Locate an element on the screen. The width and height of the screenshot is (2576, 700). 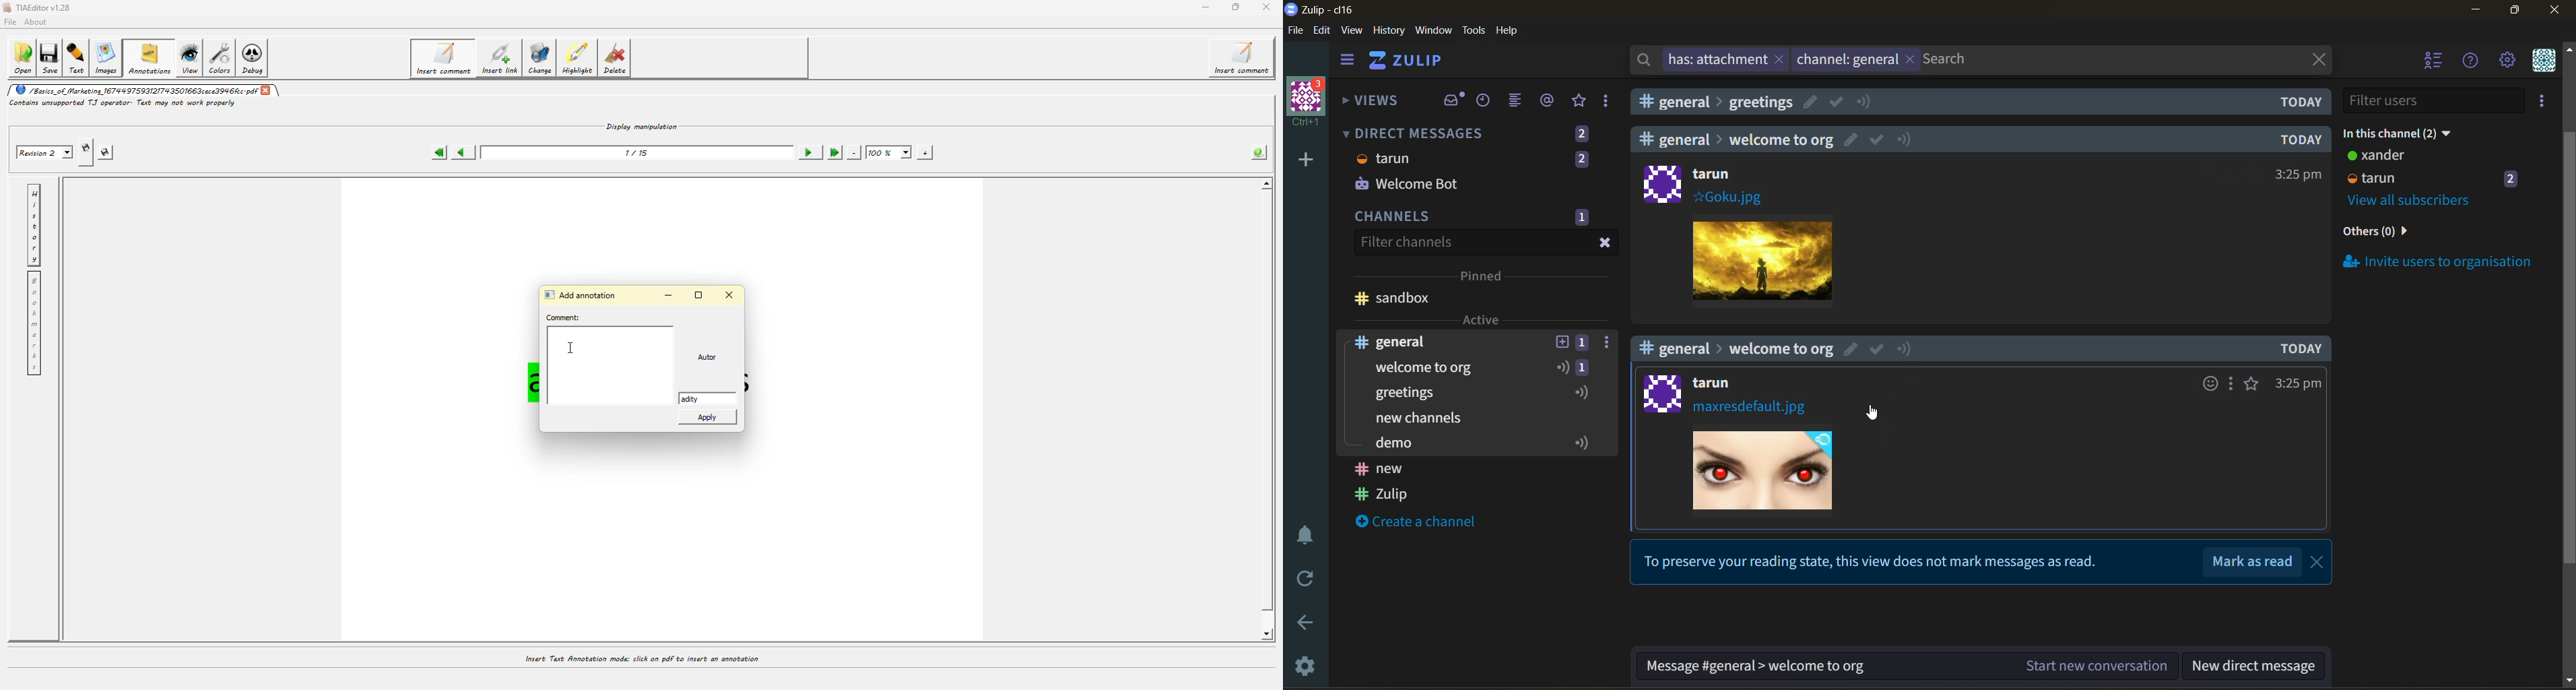
mark is located at coordinates (1835, 101).